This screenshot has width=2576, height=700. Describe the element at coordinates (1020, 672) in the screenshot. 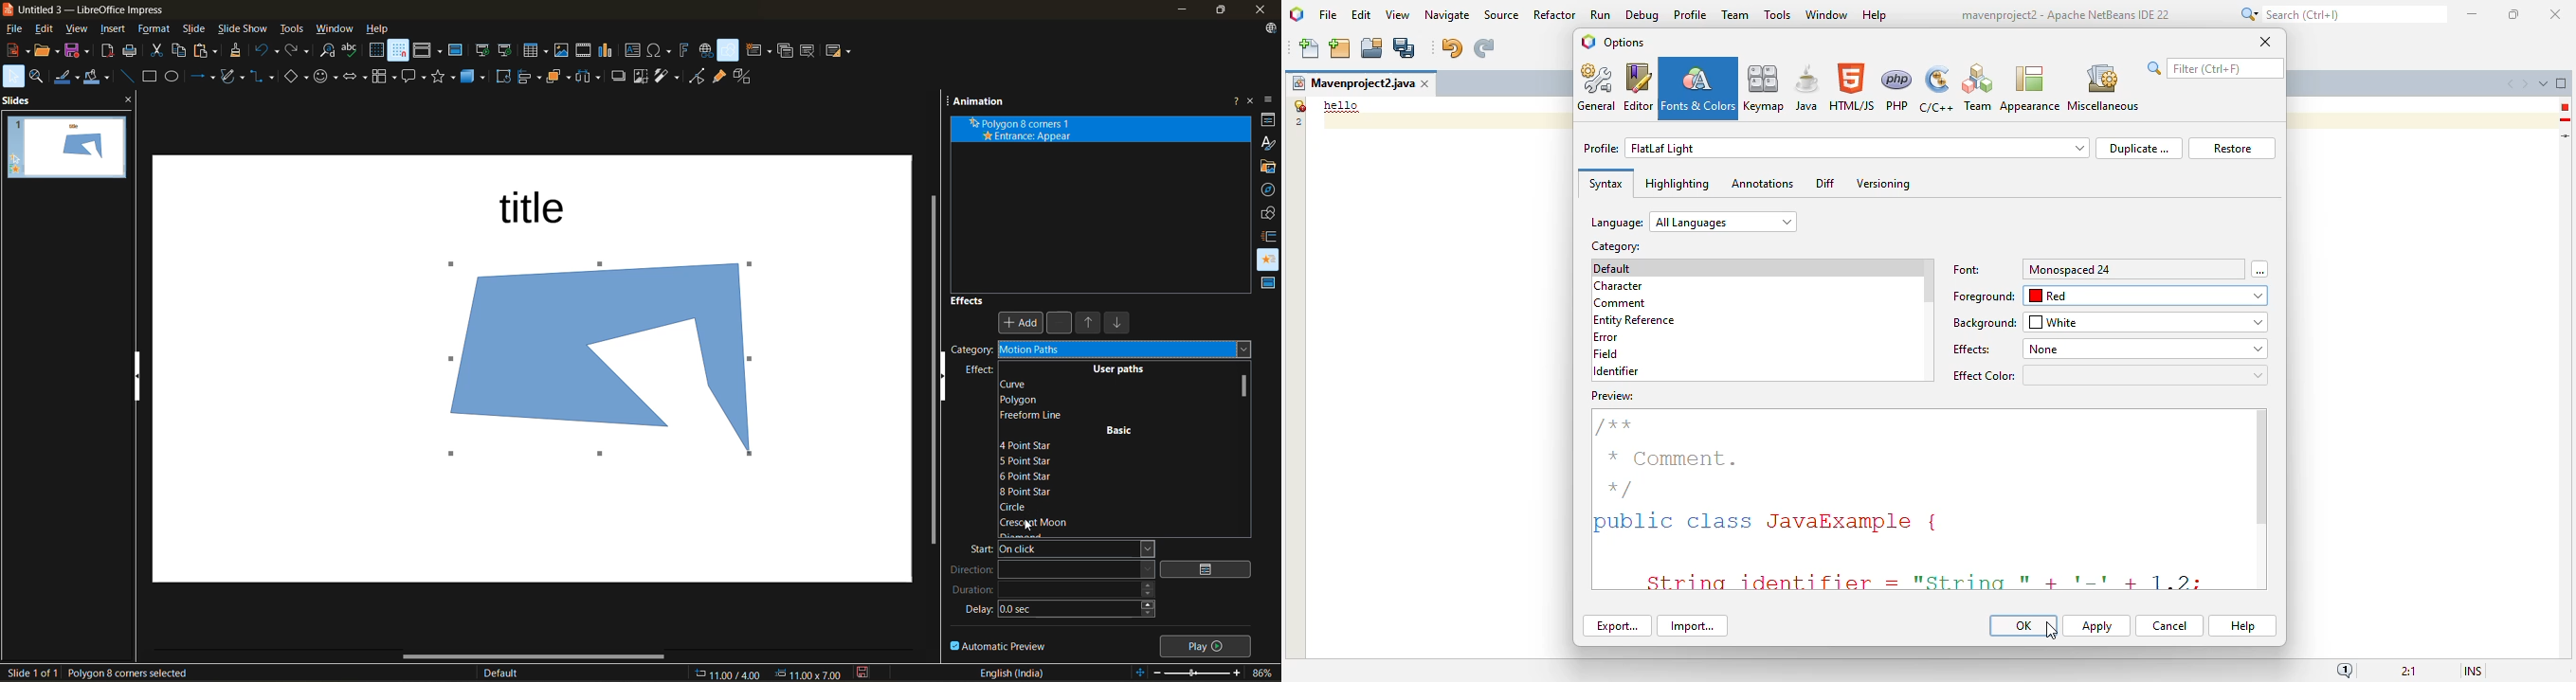

I see `text language` at that location.